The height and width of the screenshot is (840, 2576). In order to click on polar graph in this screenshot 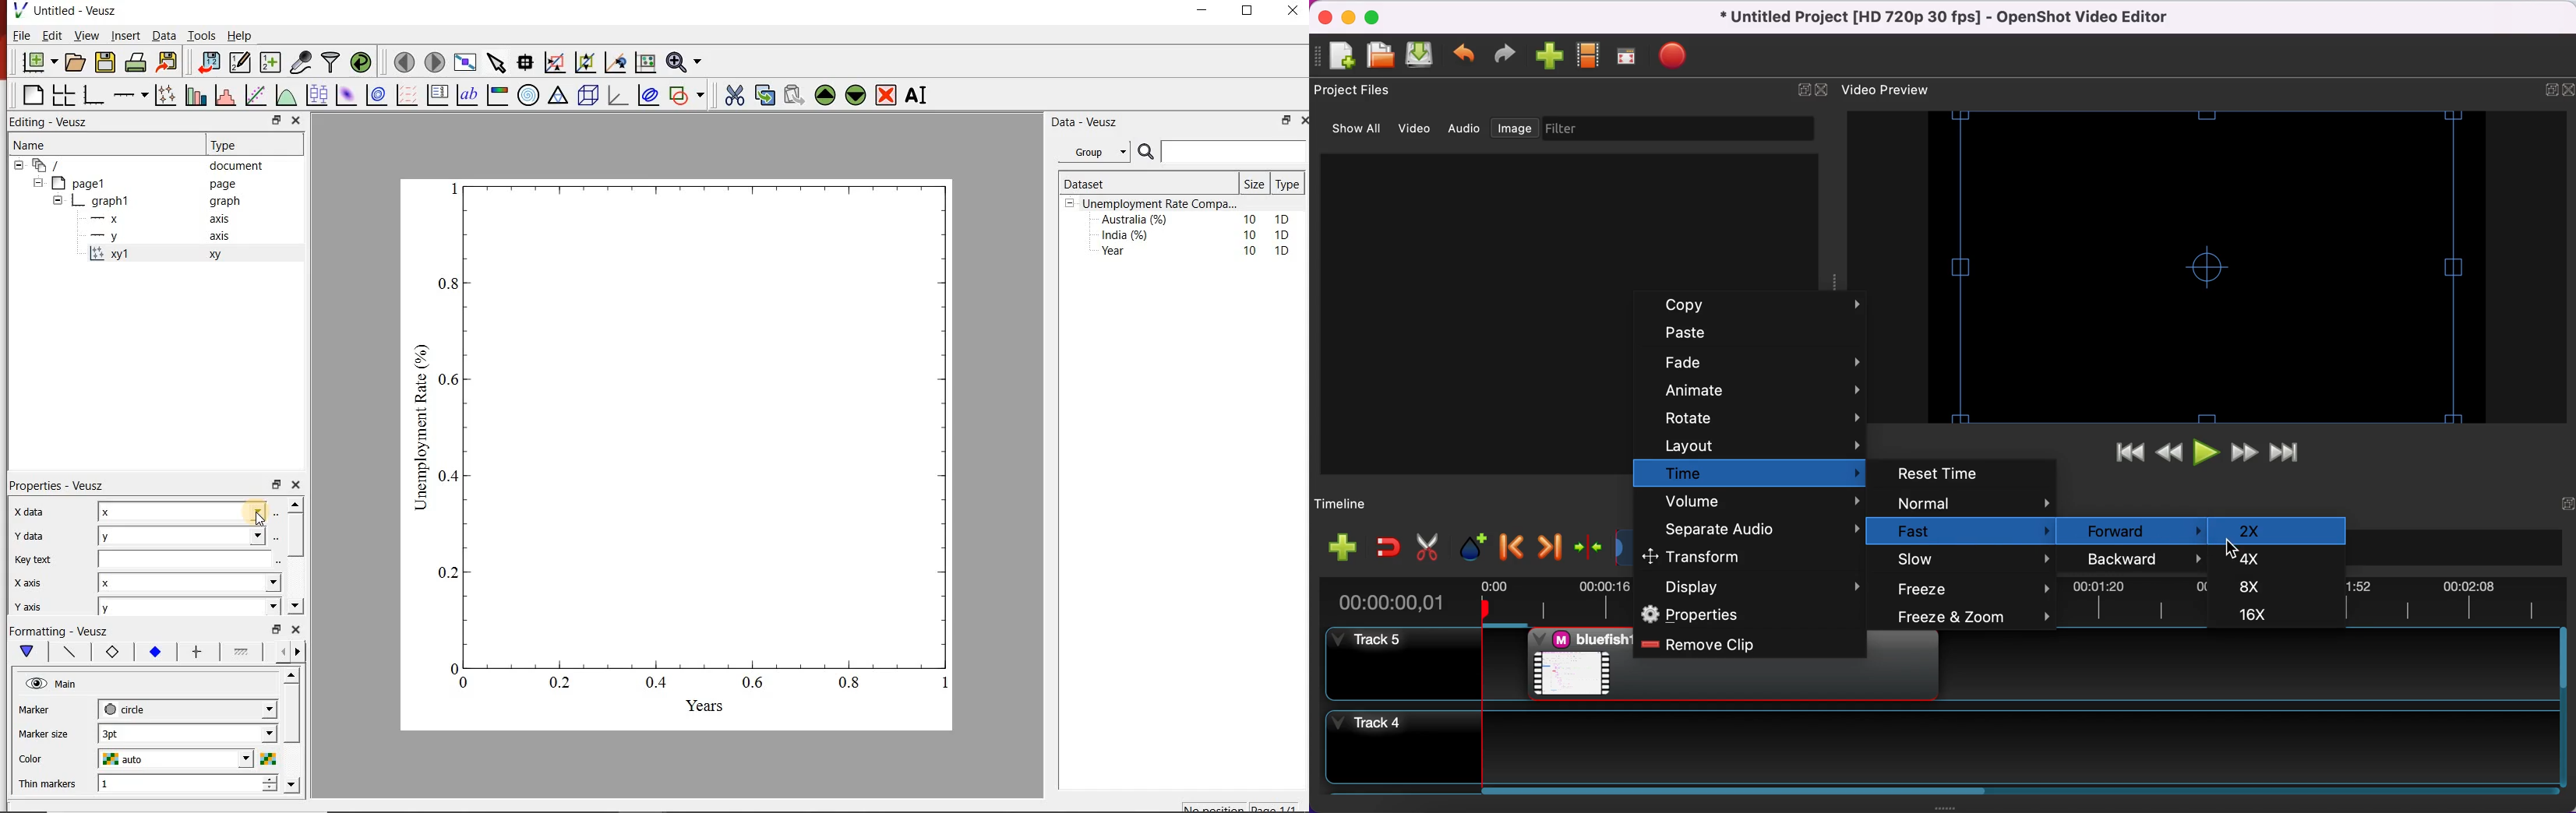, I will do `click(529, 96)`.